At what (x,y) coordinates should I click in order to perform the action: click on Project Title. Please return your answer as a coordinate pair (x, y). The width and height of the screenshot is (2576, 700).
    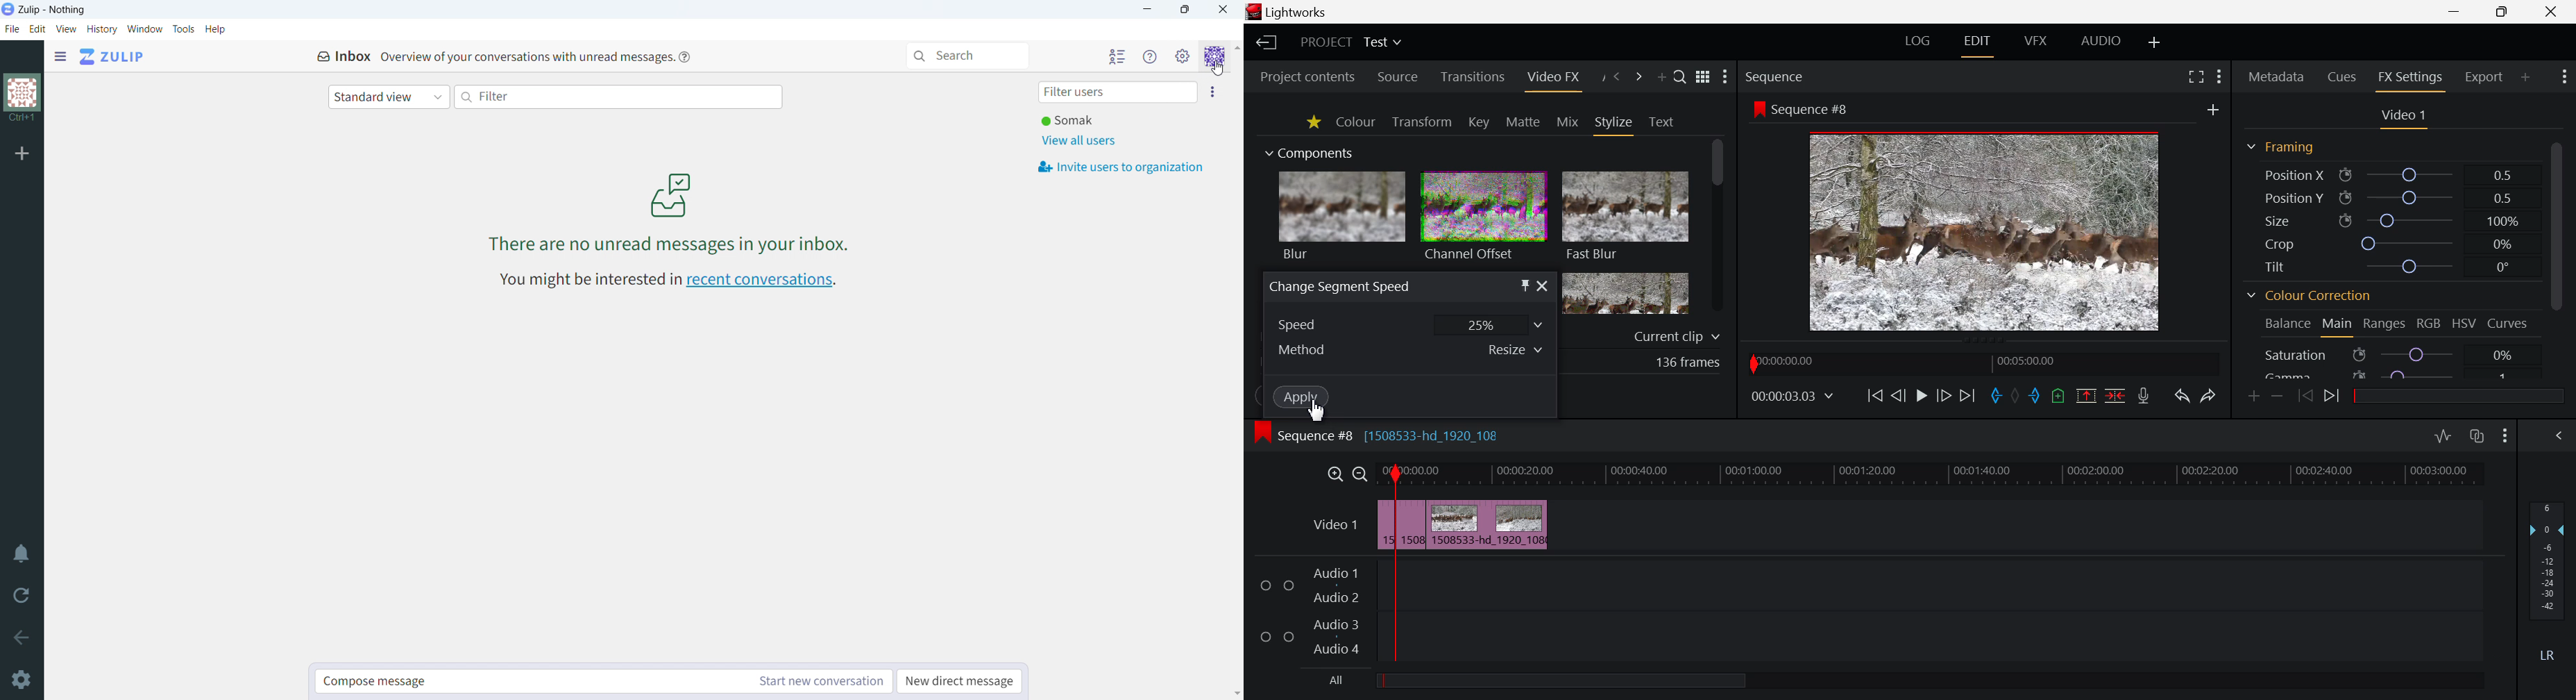
    Looking at the image, I should click on (1353, 42).